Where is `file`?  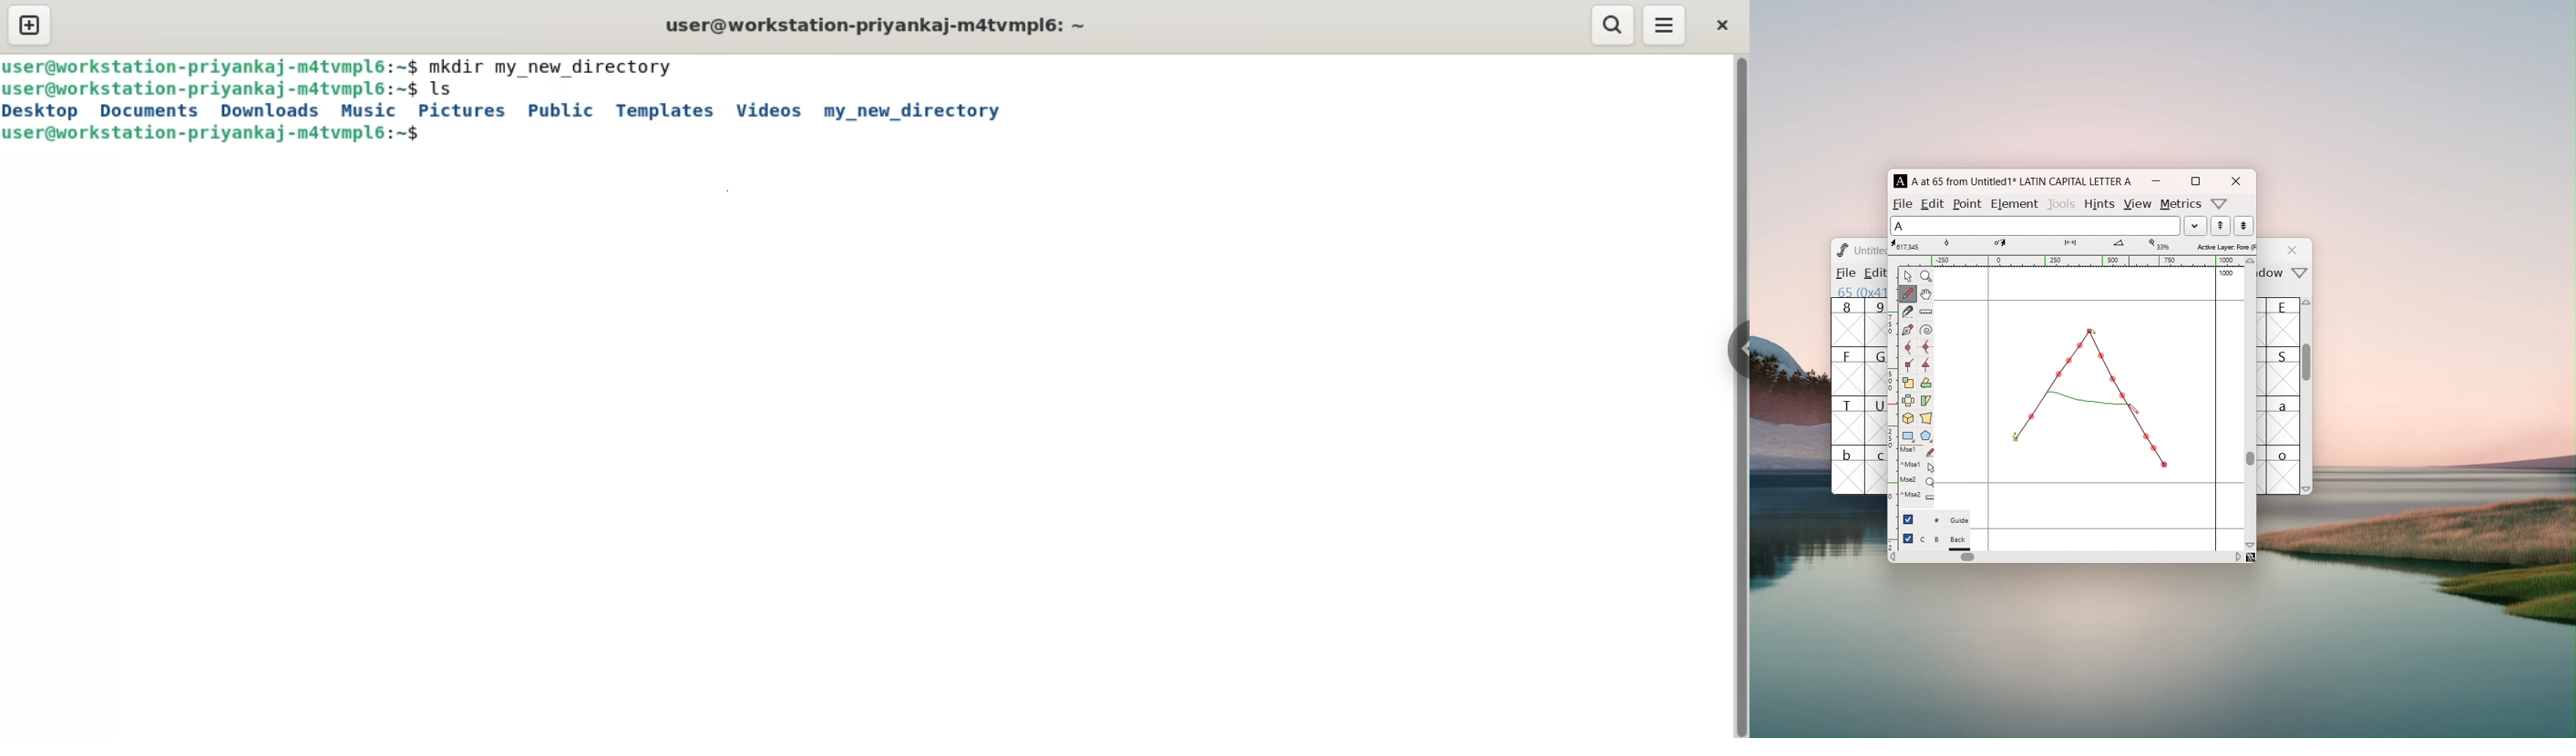 file is located at coordinates (1903, 204).